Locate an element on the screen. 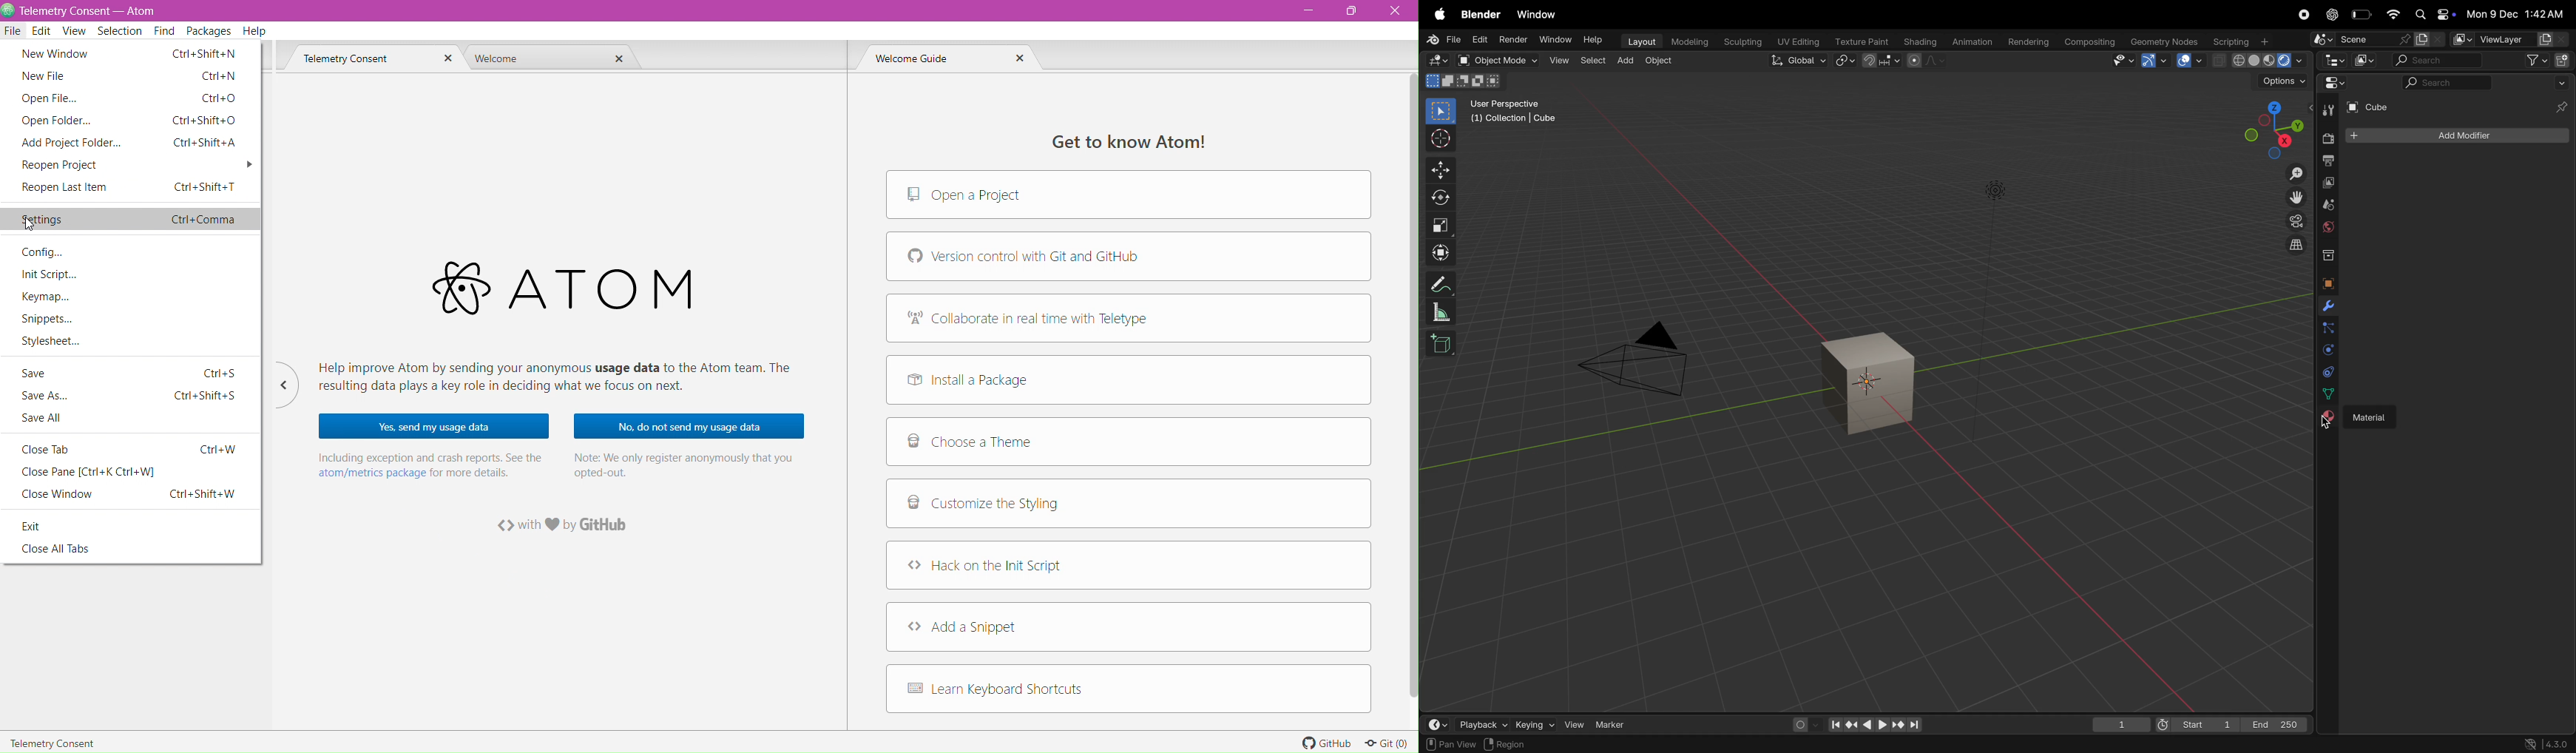  Close Tab is located at coordinates (136, 450).